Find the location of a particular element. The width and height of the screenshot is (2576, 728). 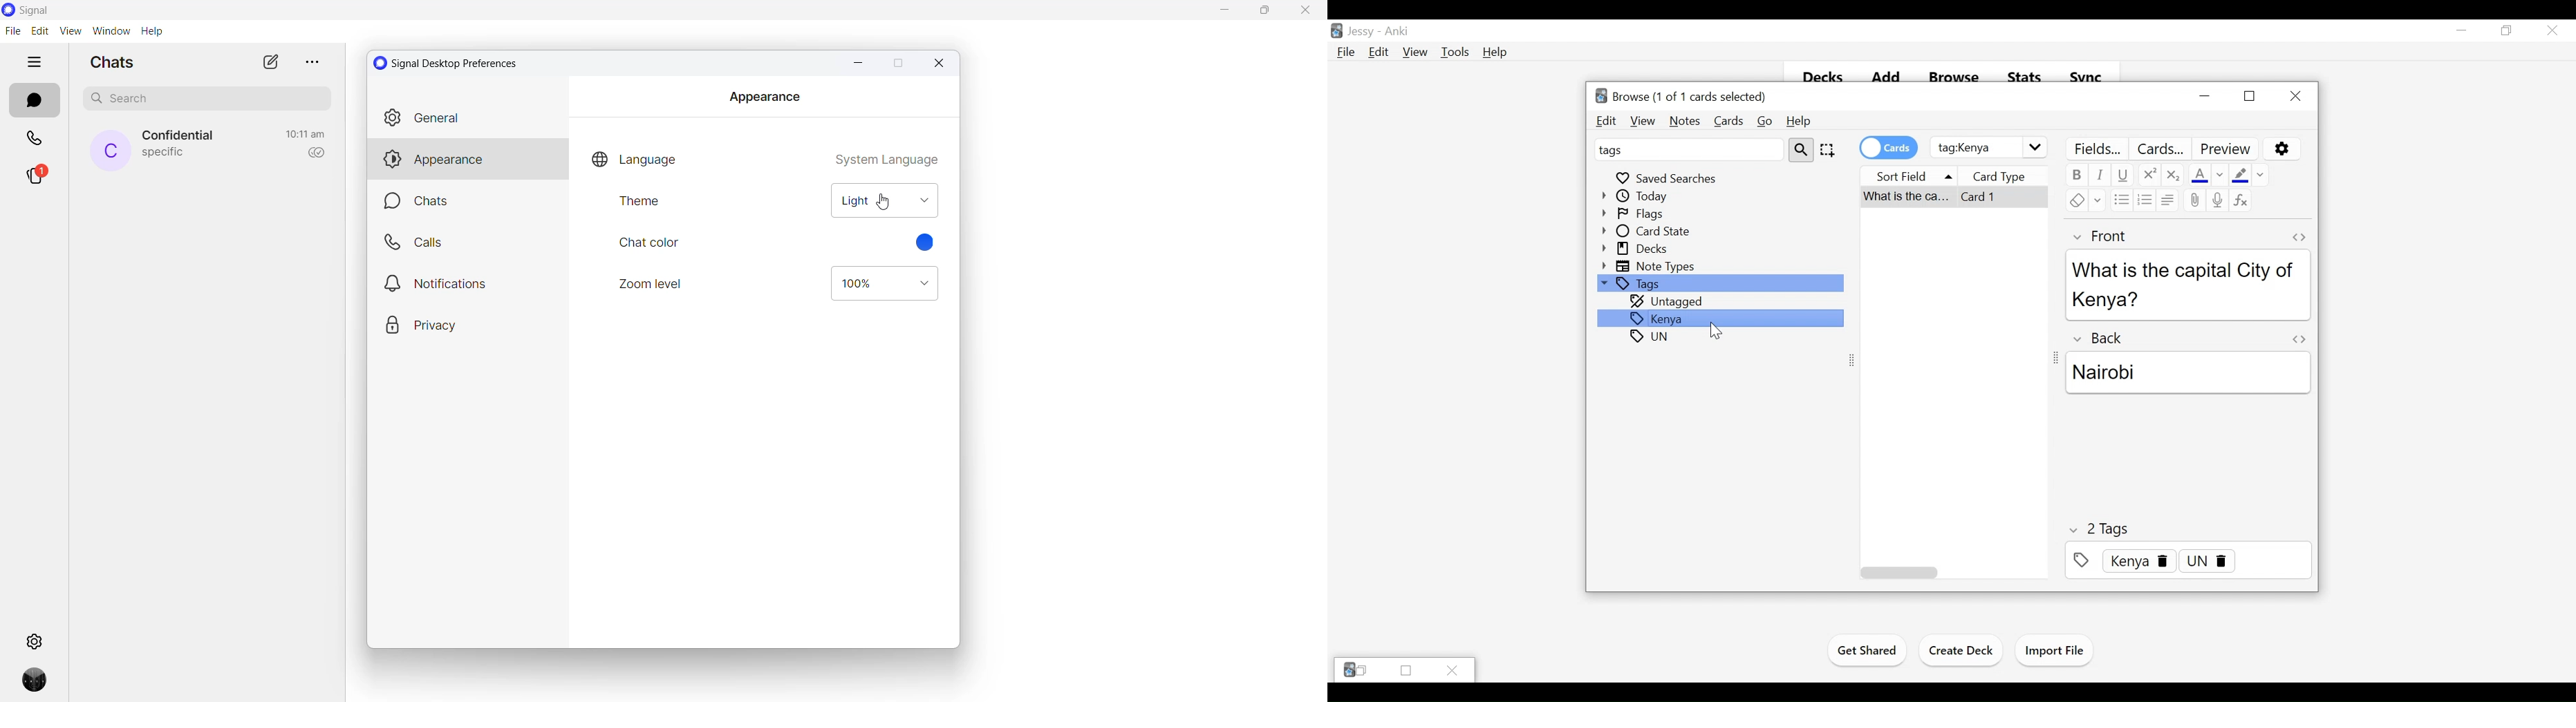

Note Types is located at coordinates (1651, 266).